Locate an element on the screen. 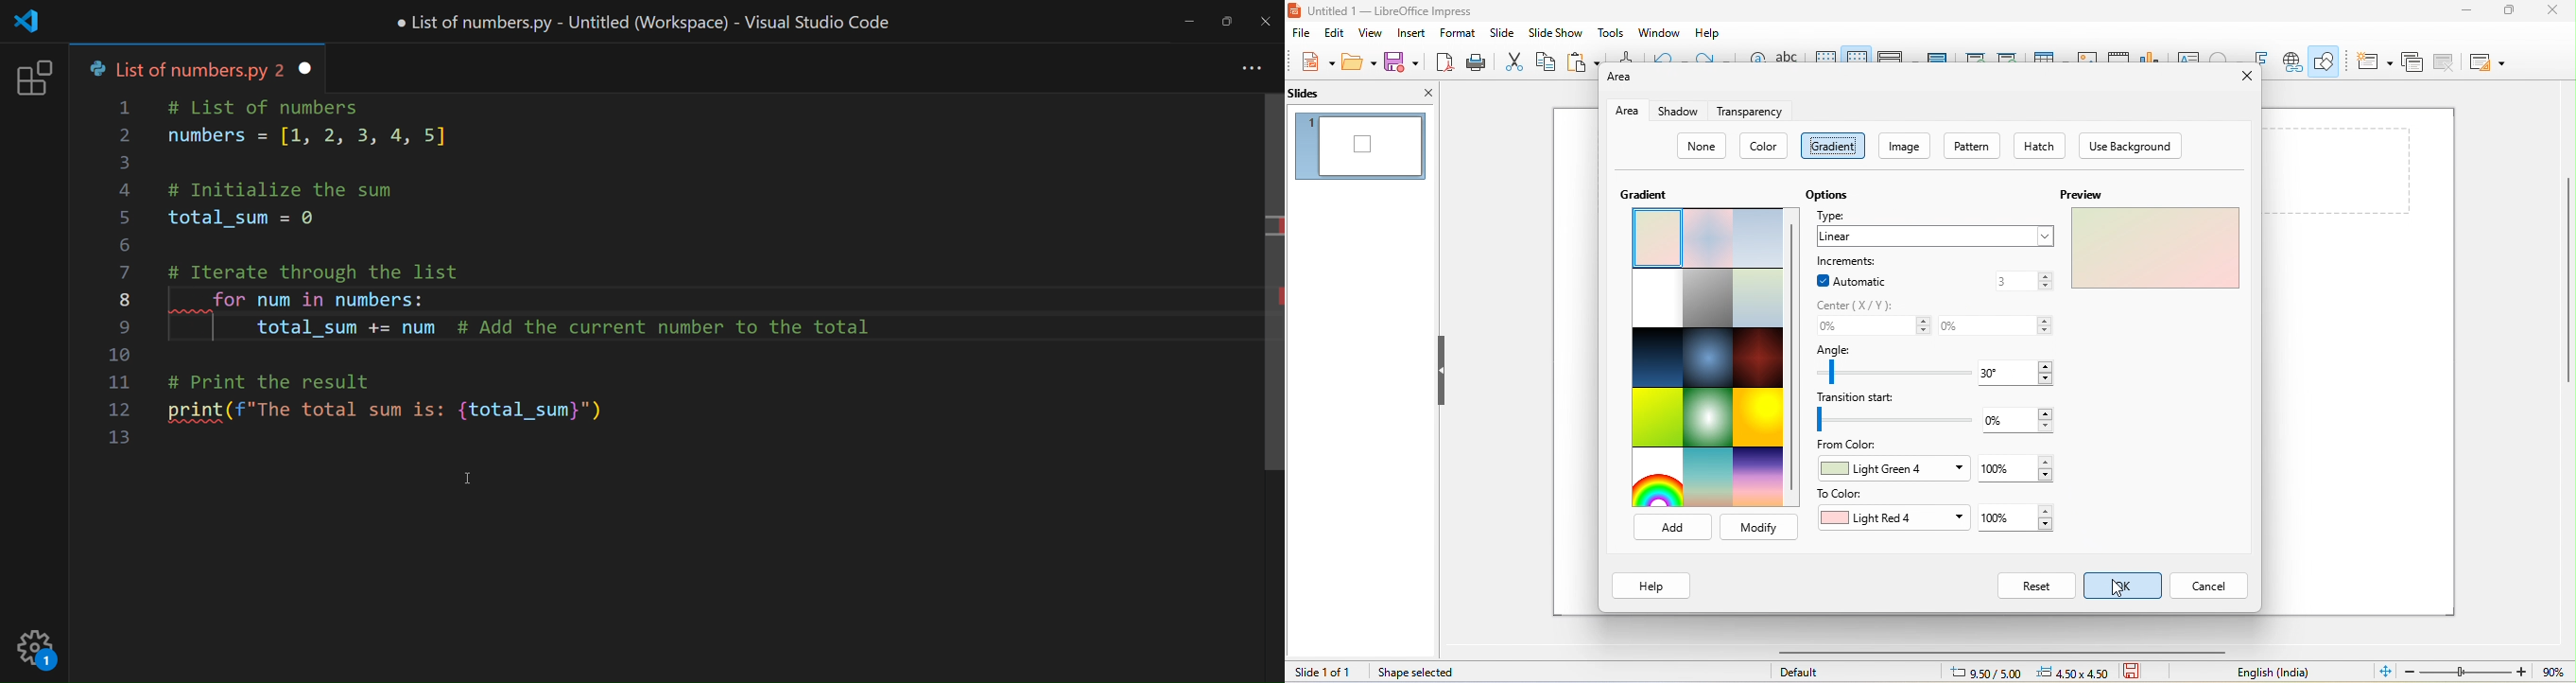 Image resolution: width=2576 pixels, height=700 pixels. transition start is located at coordinates (1892, 397).